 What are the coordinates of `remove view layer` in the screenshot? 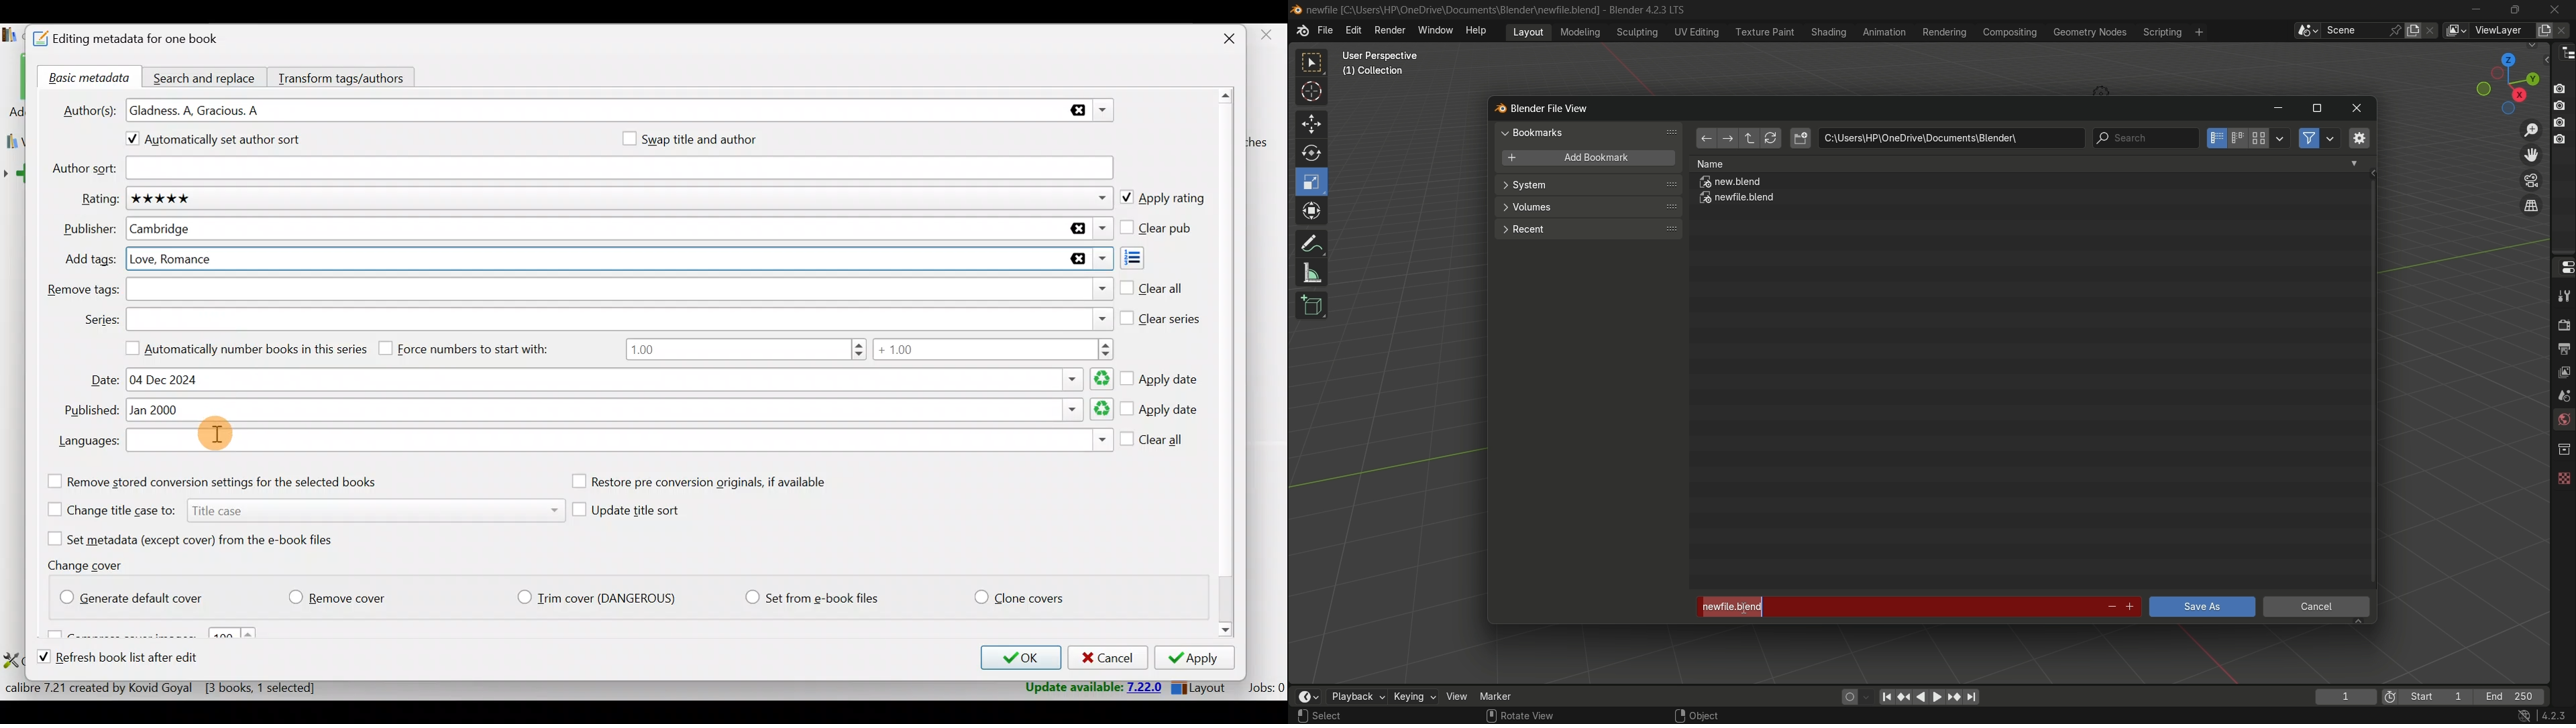 It's located at (2565, 29).